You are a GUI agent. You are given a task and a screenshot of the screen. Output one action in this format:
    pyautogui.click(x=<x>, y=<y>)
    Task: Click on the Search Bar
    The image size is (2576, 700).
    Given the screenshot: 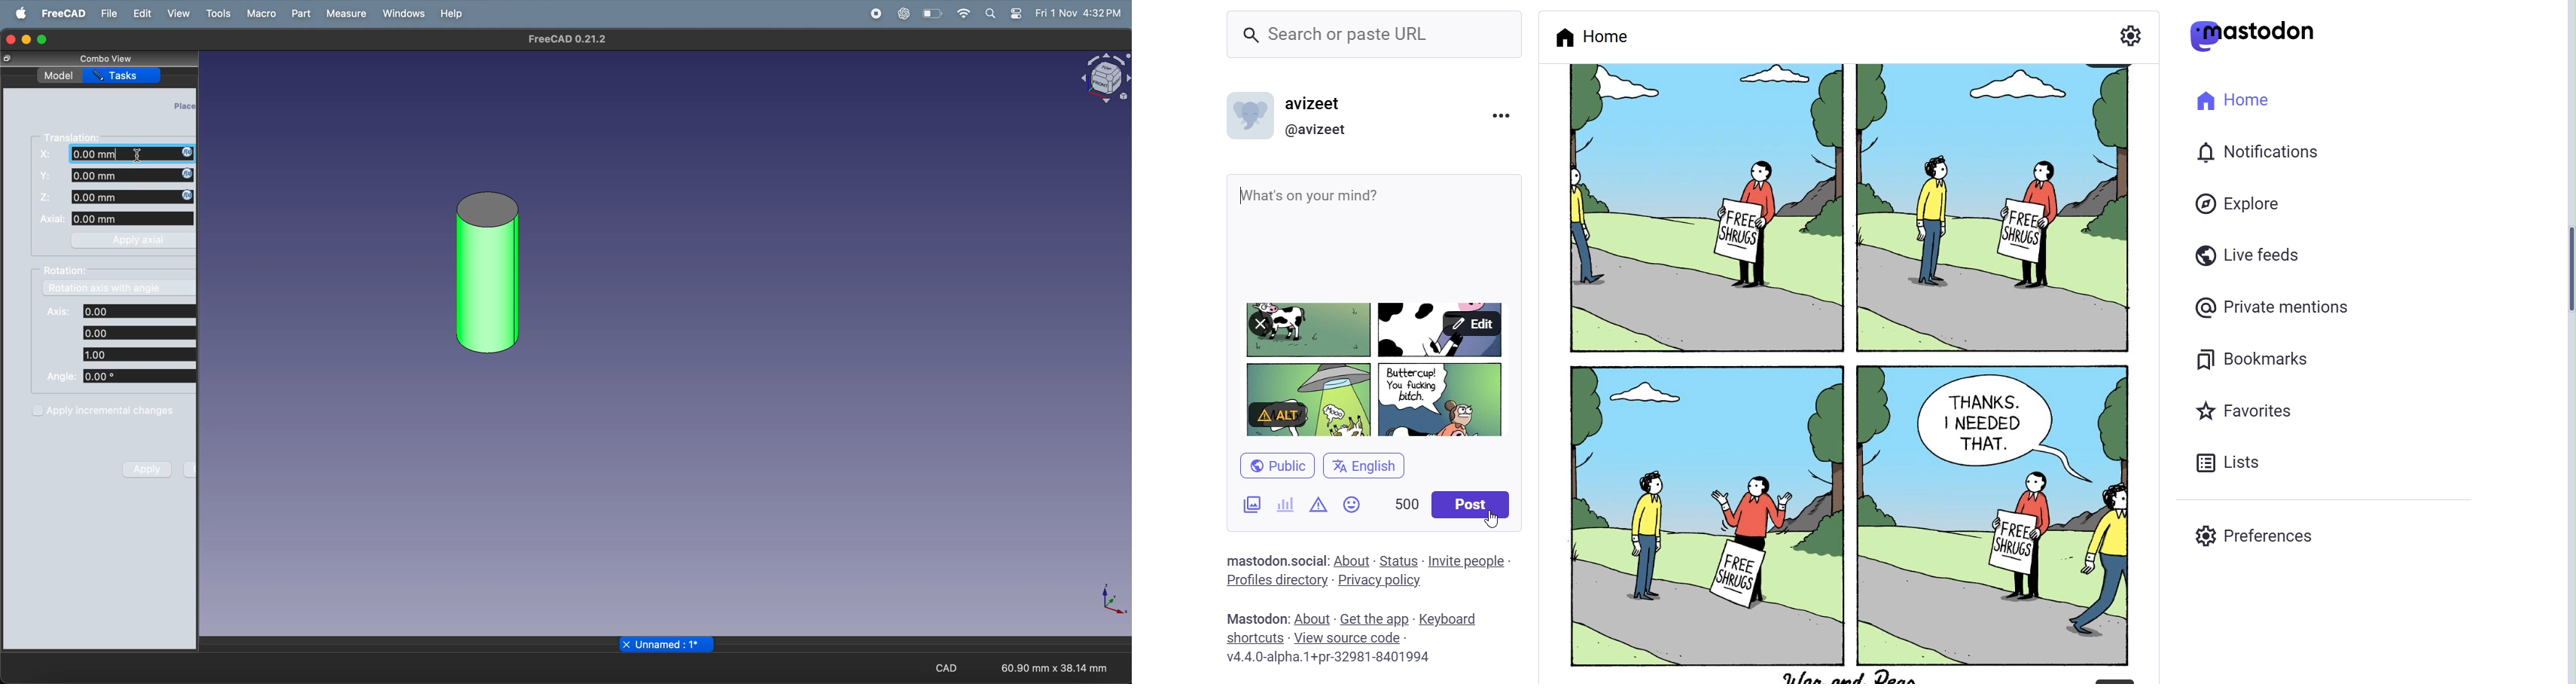 What is the action you would take?
    pyautogui.click(x=1374, y=37)
    